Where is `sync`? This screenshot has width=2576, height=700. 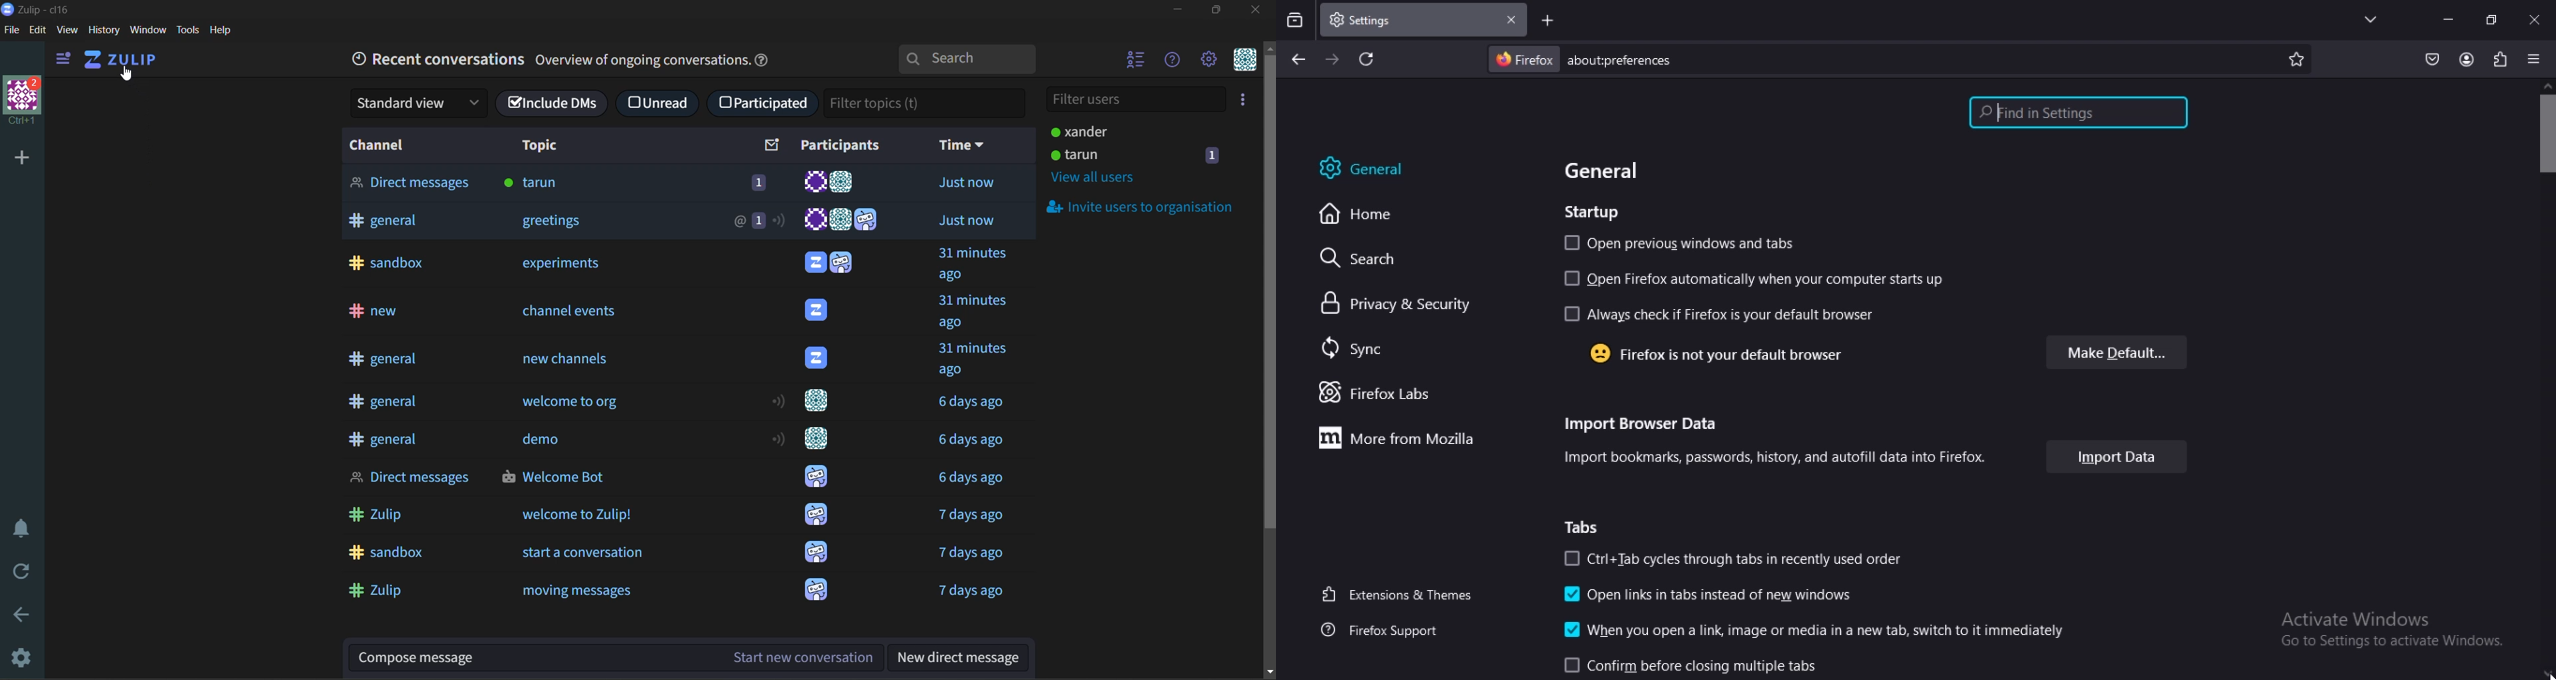 sync is located at coordinates (1354, 351).